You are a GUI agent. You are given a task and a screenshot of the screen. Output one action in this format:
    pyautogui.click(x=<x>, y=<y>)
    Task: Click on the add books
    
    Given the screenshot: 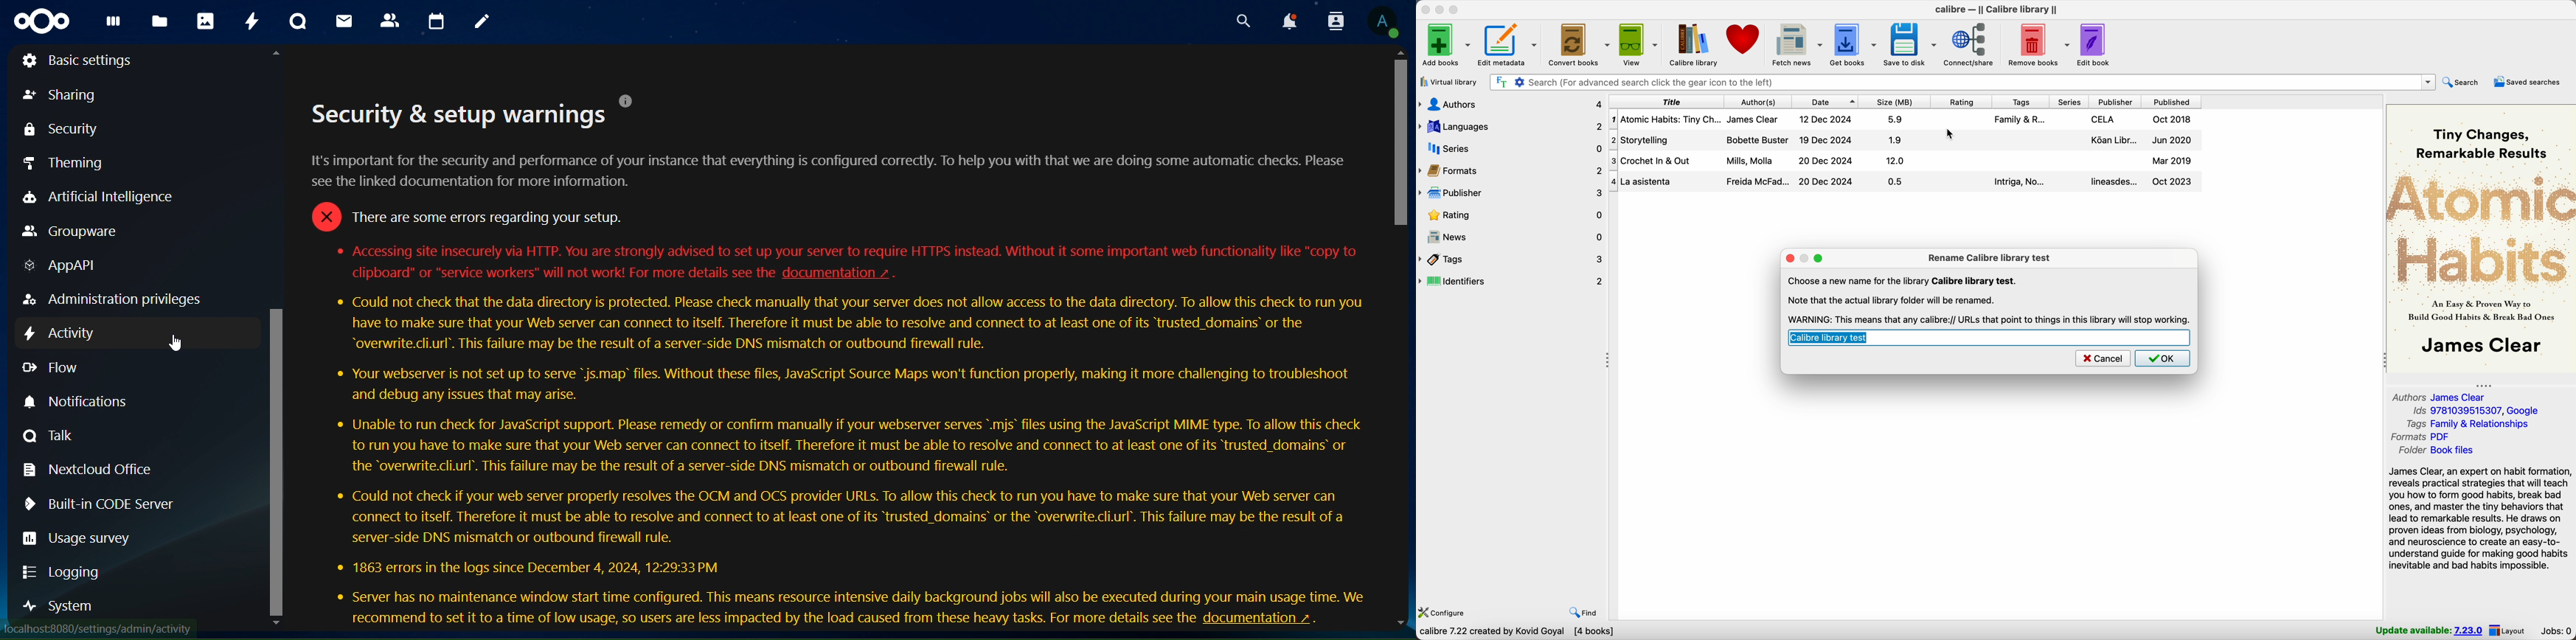 What is the action you would take?
    pyautogui.click(x=1446, y=45)
    